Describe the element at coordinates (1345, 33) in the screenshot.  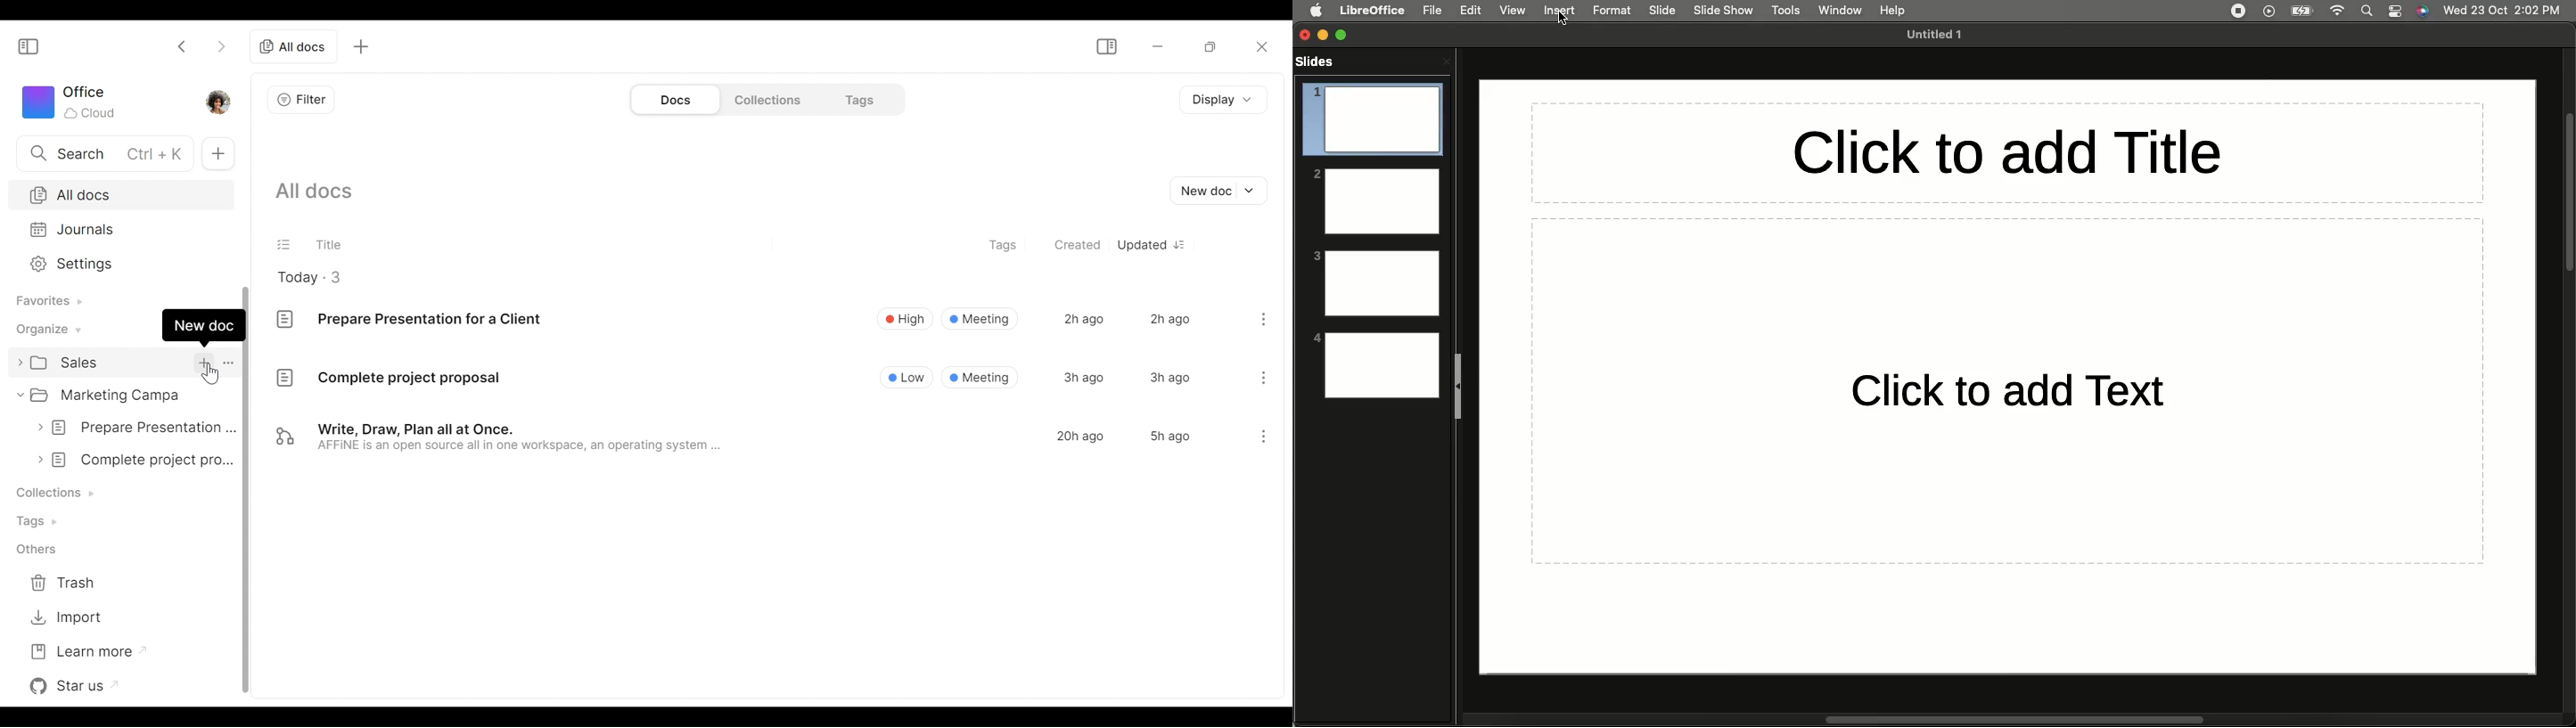
I see `Expand` at that location.